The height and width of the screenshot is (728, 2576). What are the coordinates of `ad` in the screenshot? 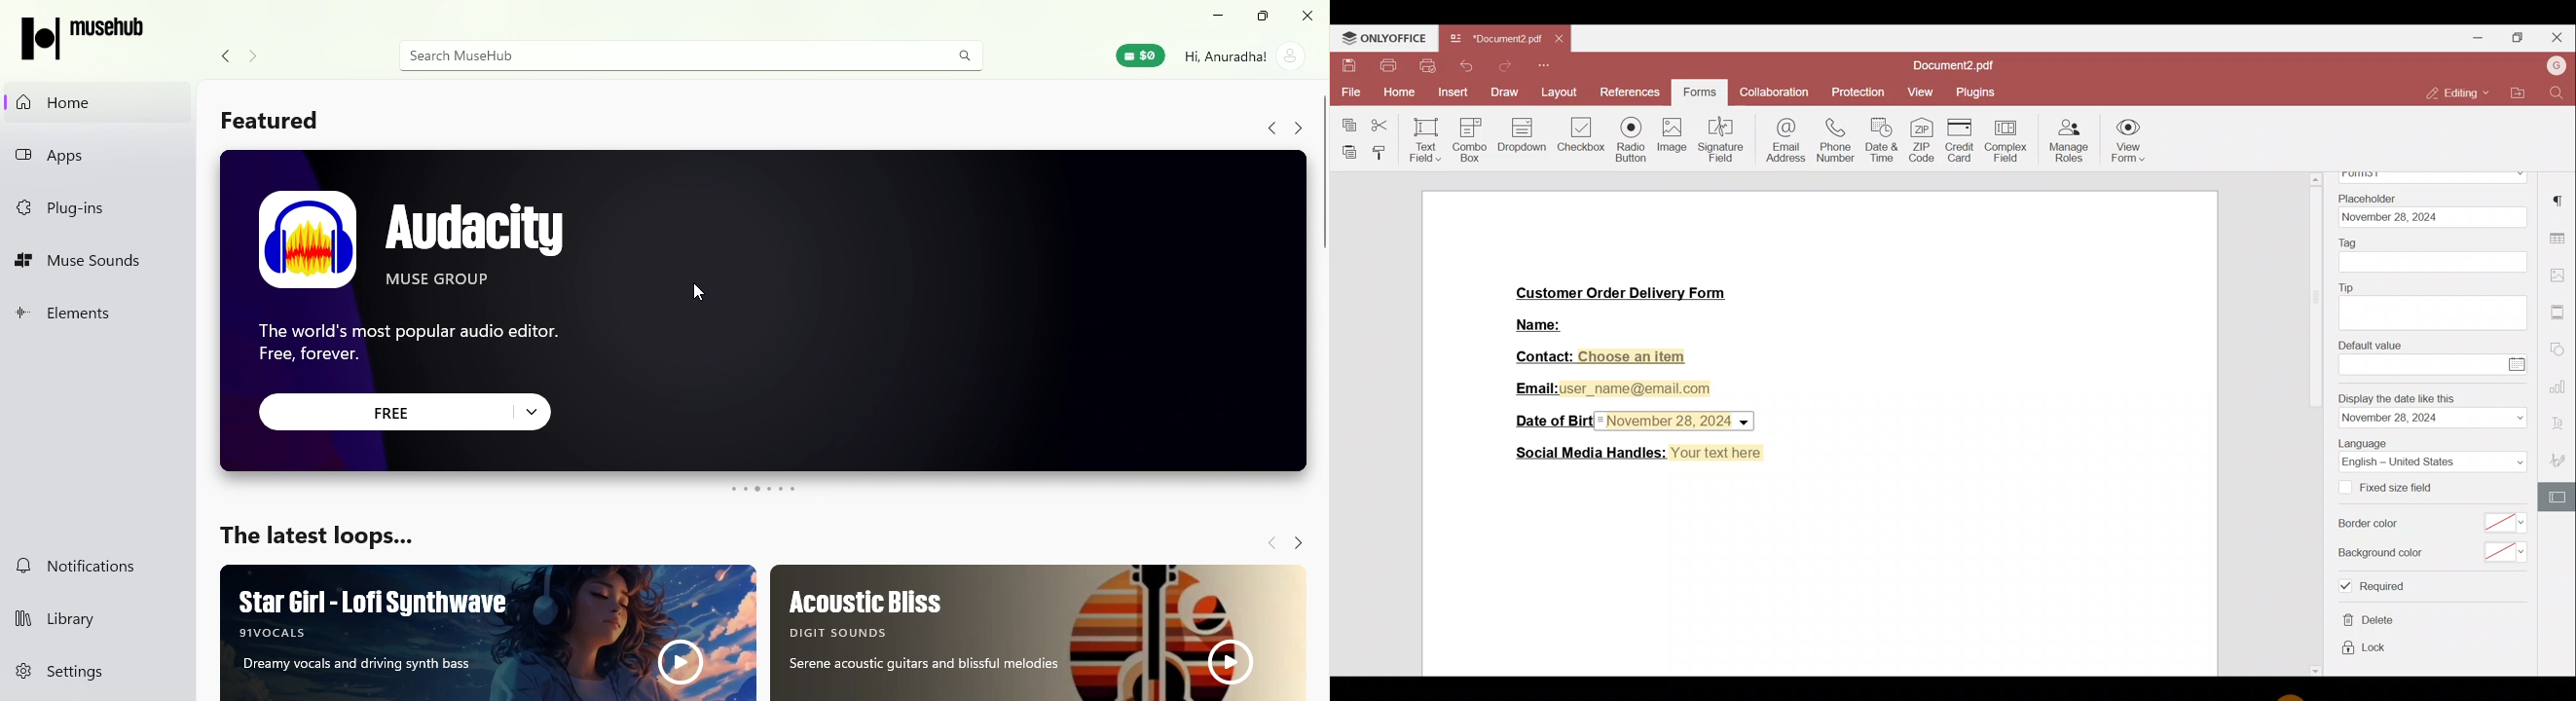 It's located at (1044, 633).